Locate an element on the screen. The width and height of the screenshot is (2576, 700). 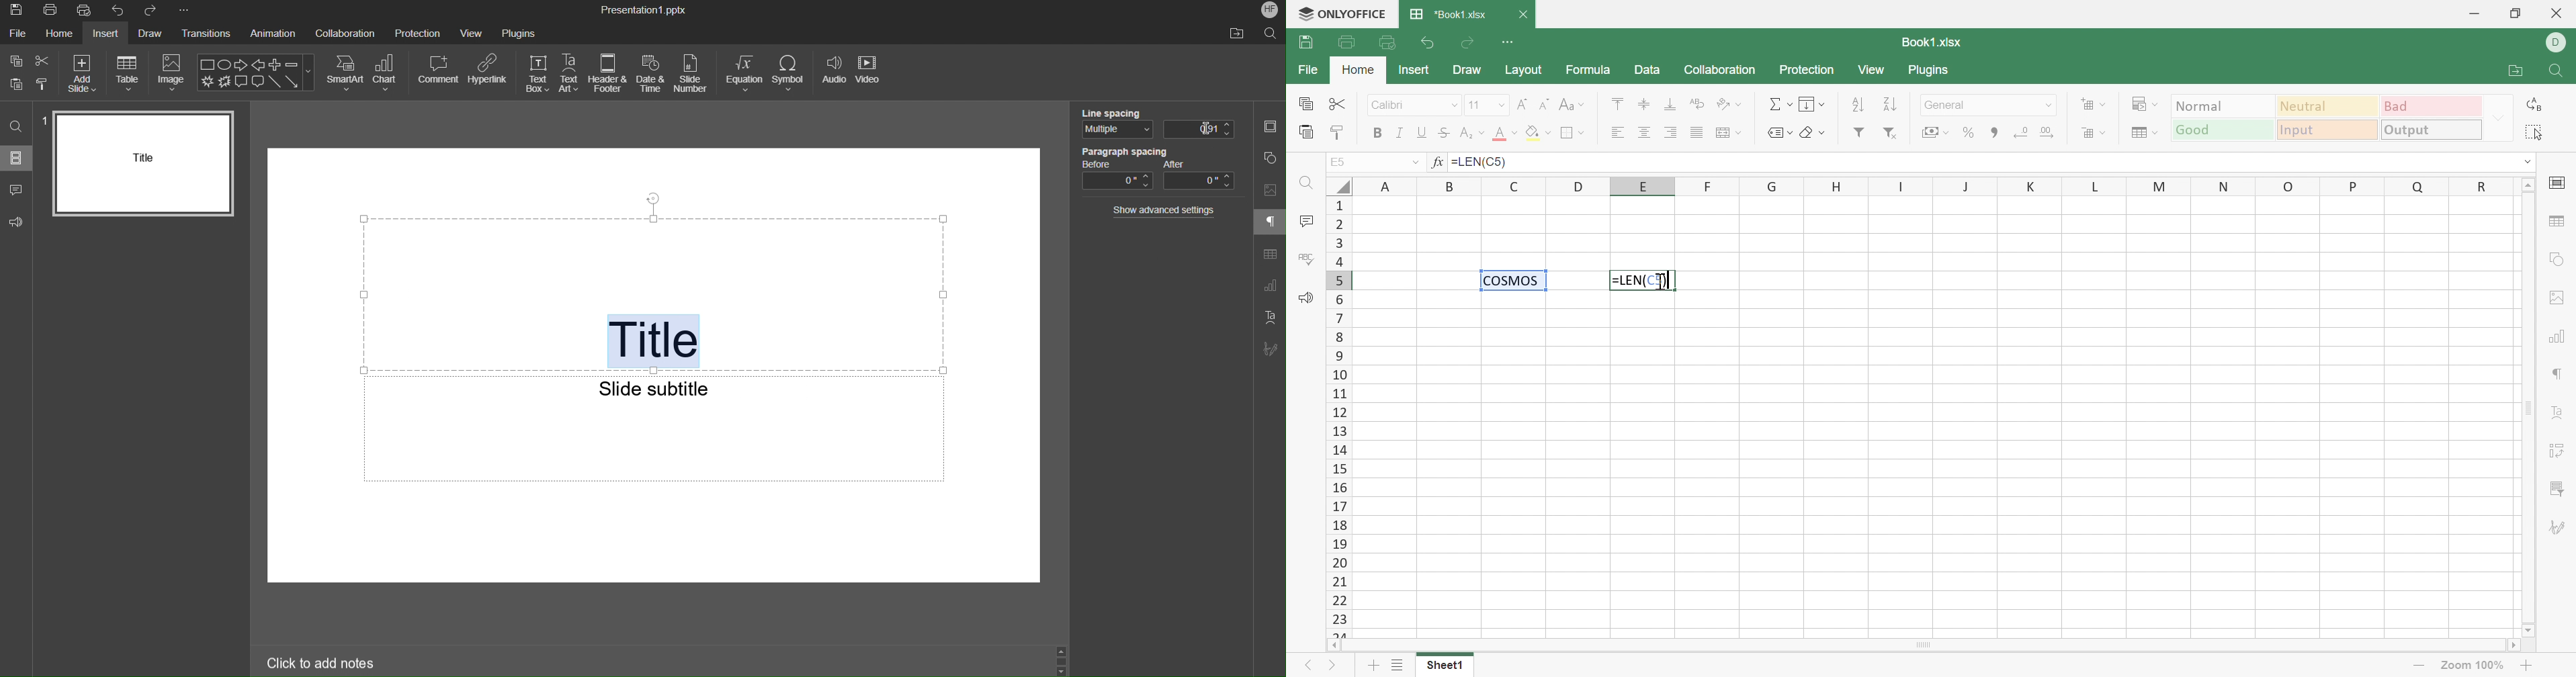
DELL is located at coordinates (2556, 43).